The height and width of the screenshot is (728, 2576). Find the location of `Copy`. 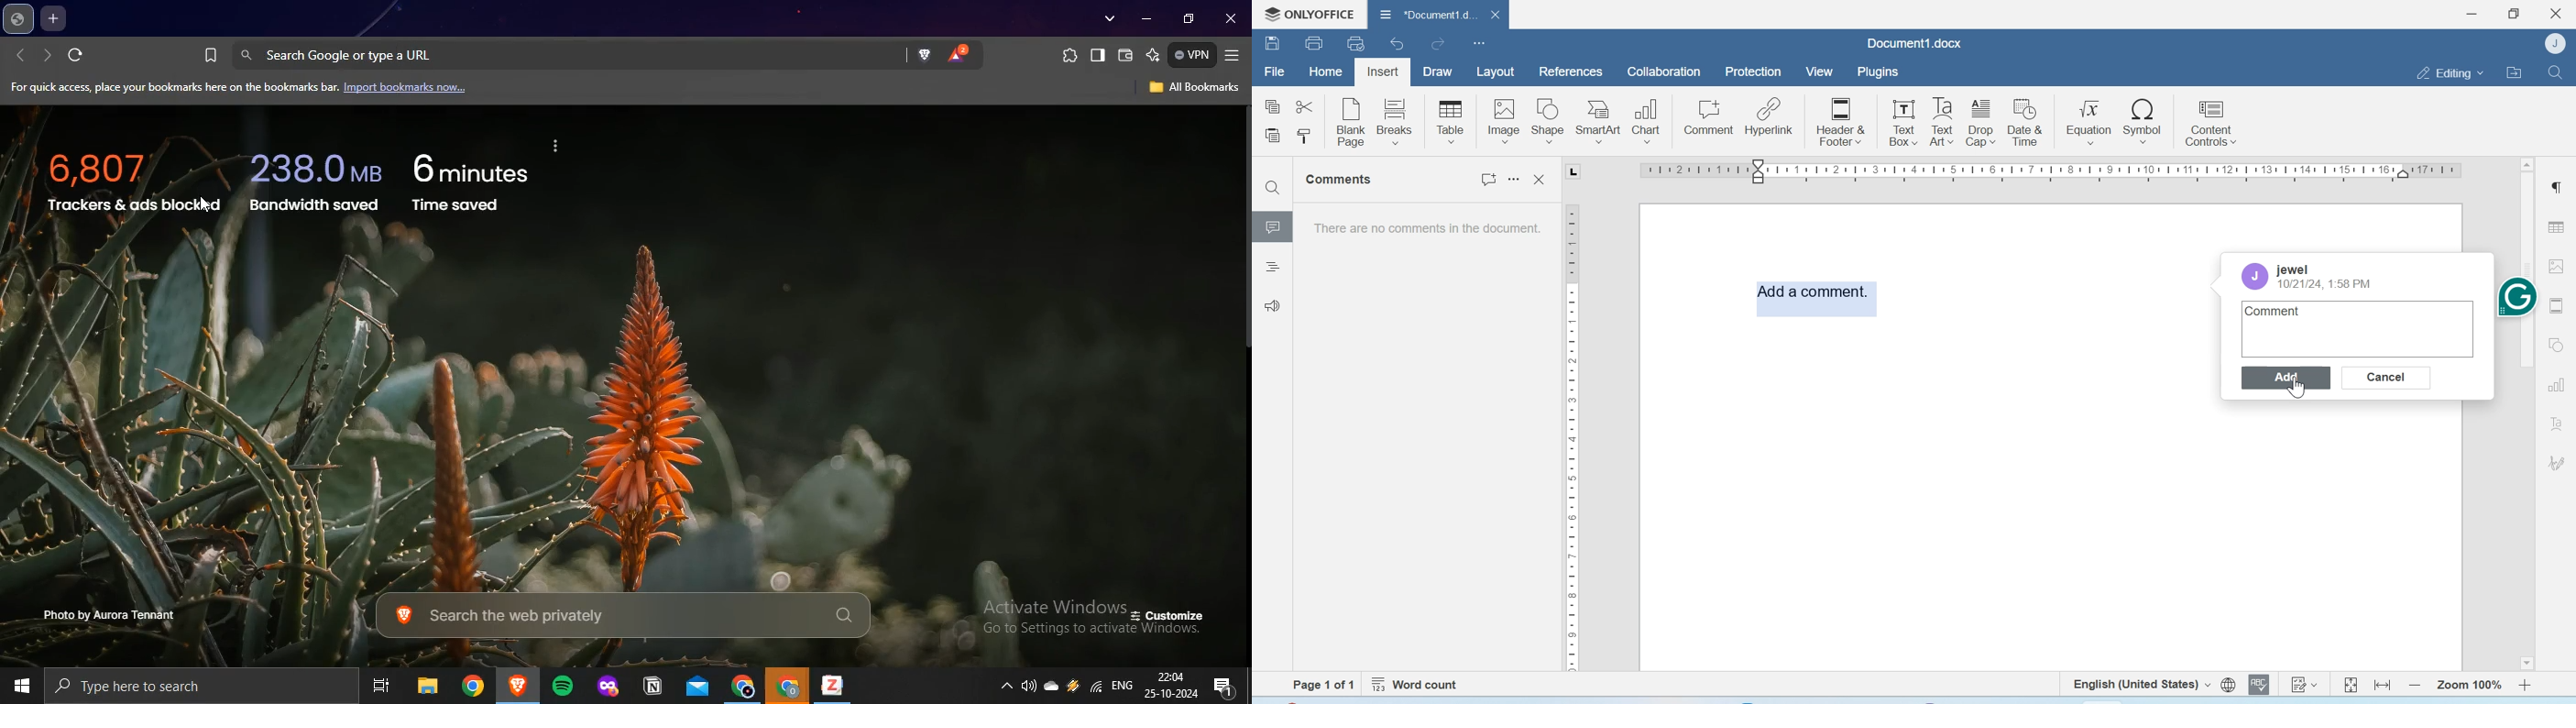

Copy is located at coordinates (1273, 107).